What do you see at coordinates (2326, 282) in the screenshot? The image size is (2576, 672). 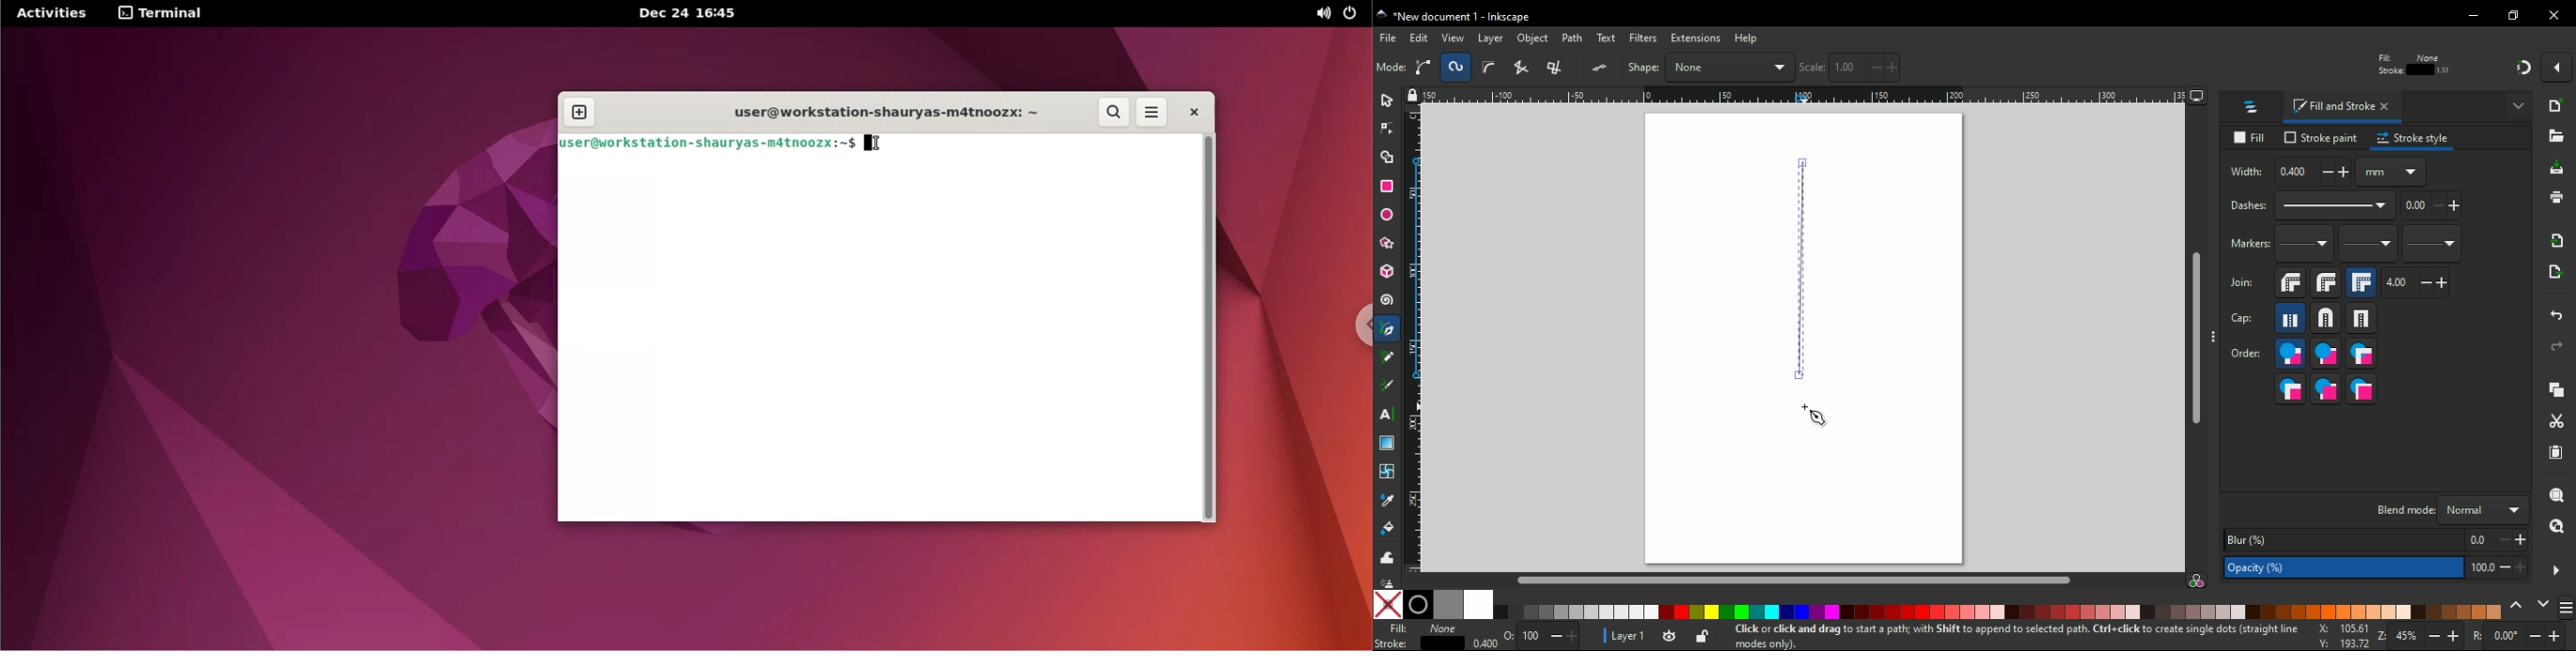 I see `round` at bounding box center [2326, 282].